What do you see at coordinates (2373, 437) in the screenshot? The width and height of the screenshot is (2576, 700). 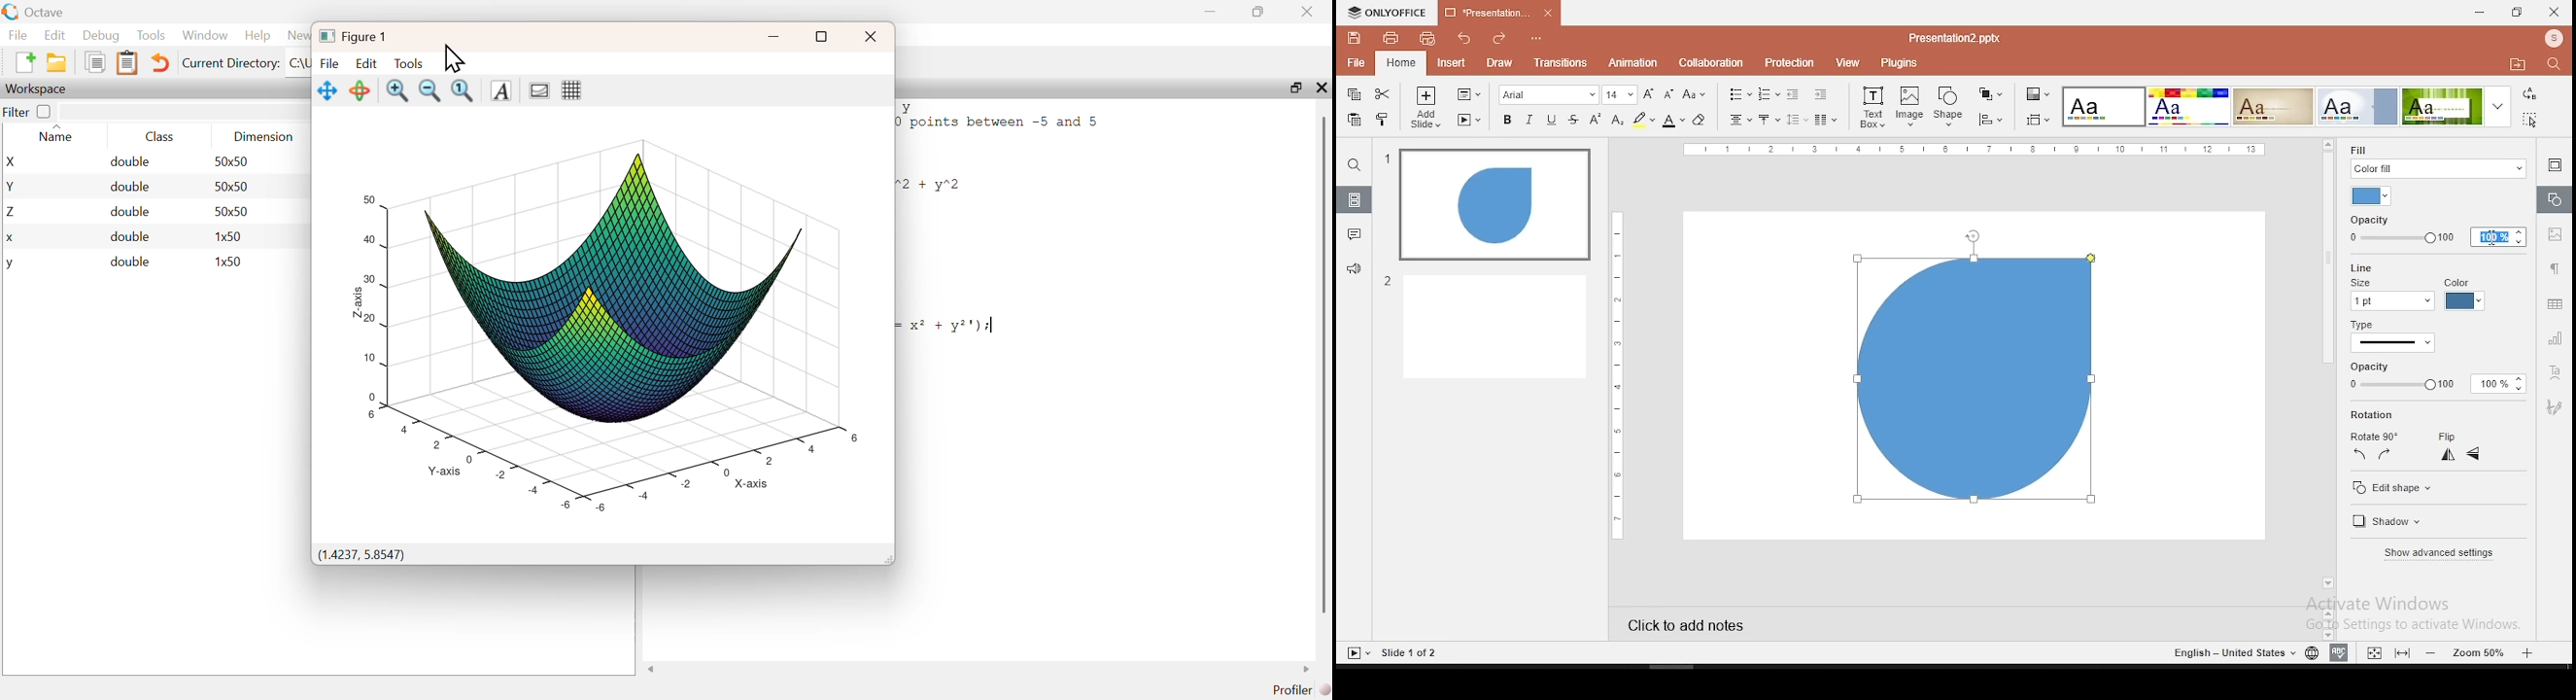 I see `rotate 90` at bounding box center [2373, 437].